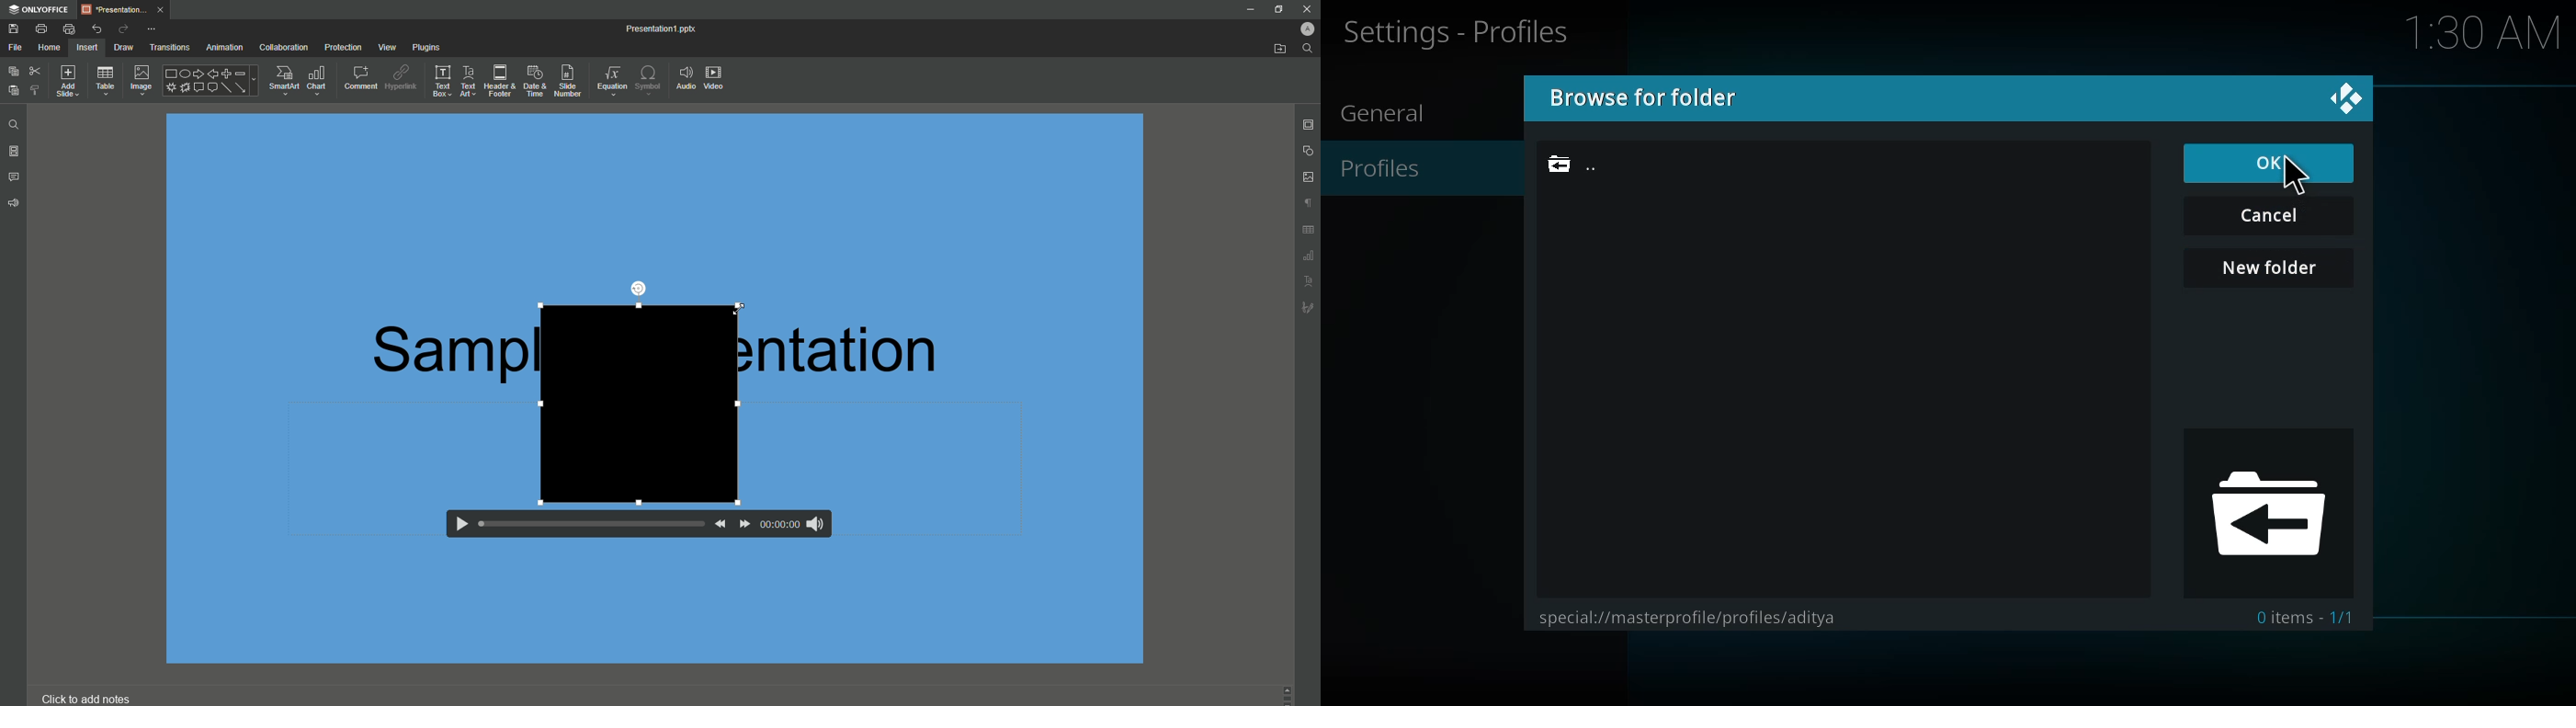  I want to click on ok, so click(2272, 163).